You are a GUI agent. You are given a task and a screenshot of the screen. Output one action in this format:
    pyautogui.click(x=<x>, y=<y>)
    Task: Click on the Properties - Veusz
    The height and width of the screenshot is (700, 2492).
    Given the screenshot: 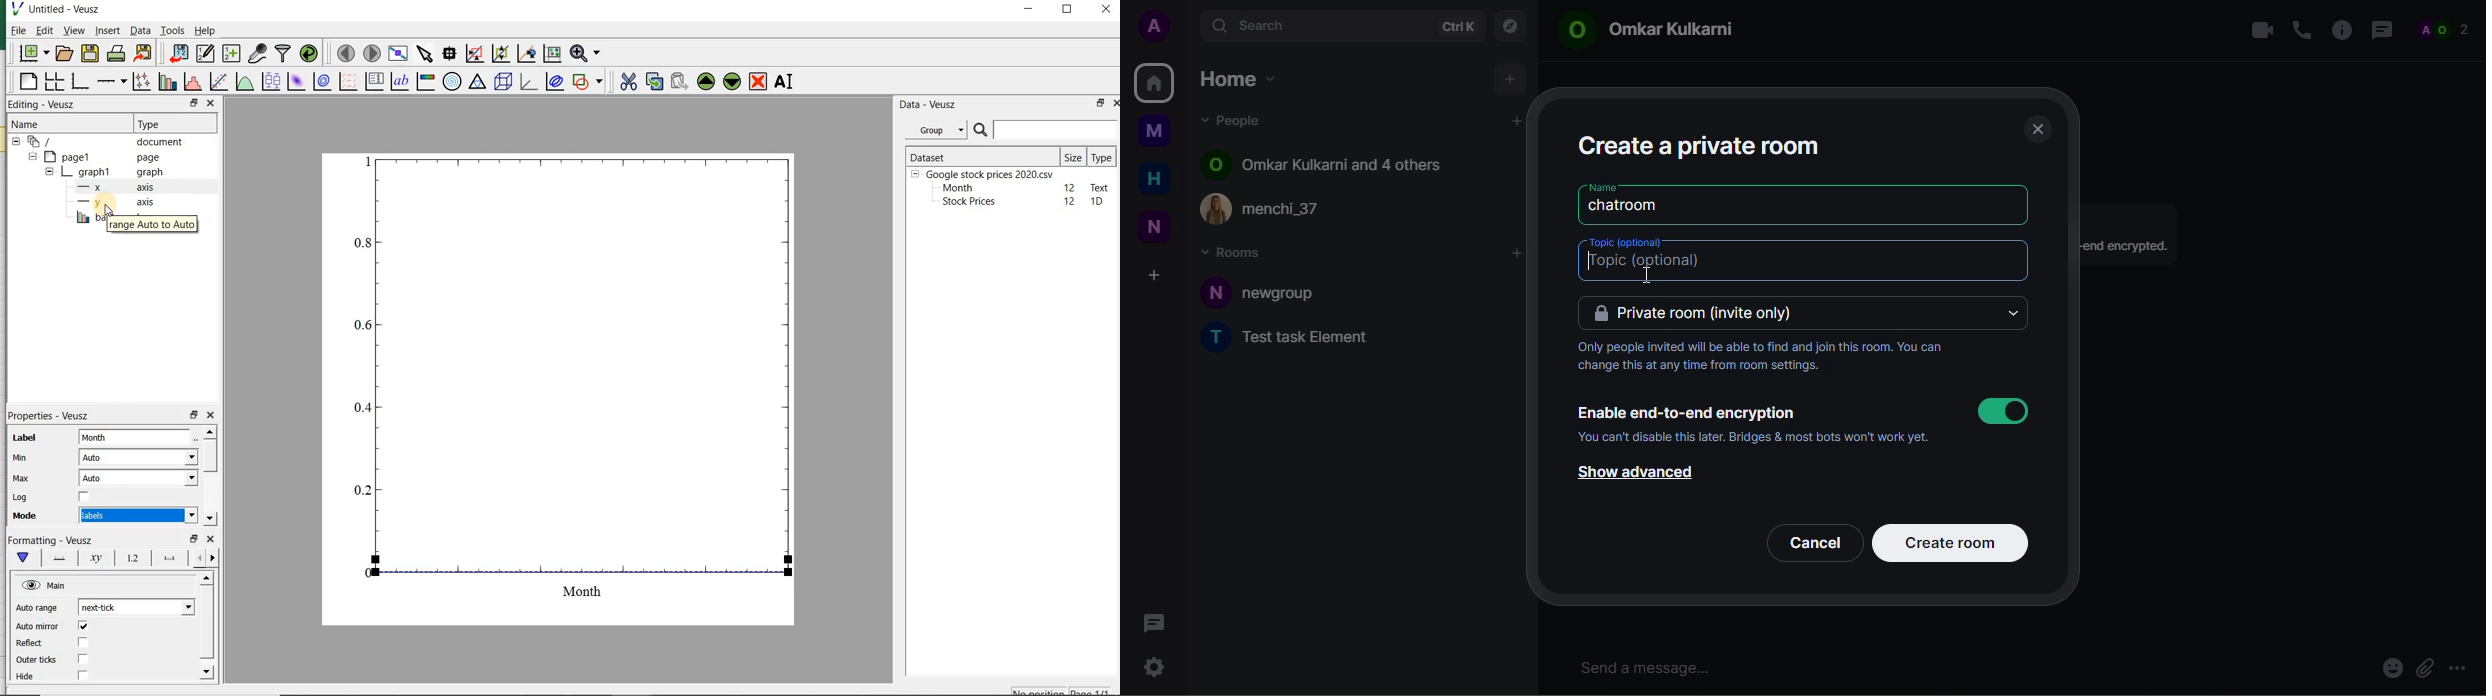 What is the action you would take?
    pyautogui.click(x=53, y=417)
    